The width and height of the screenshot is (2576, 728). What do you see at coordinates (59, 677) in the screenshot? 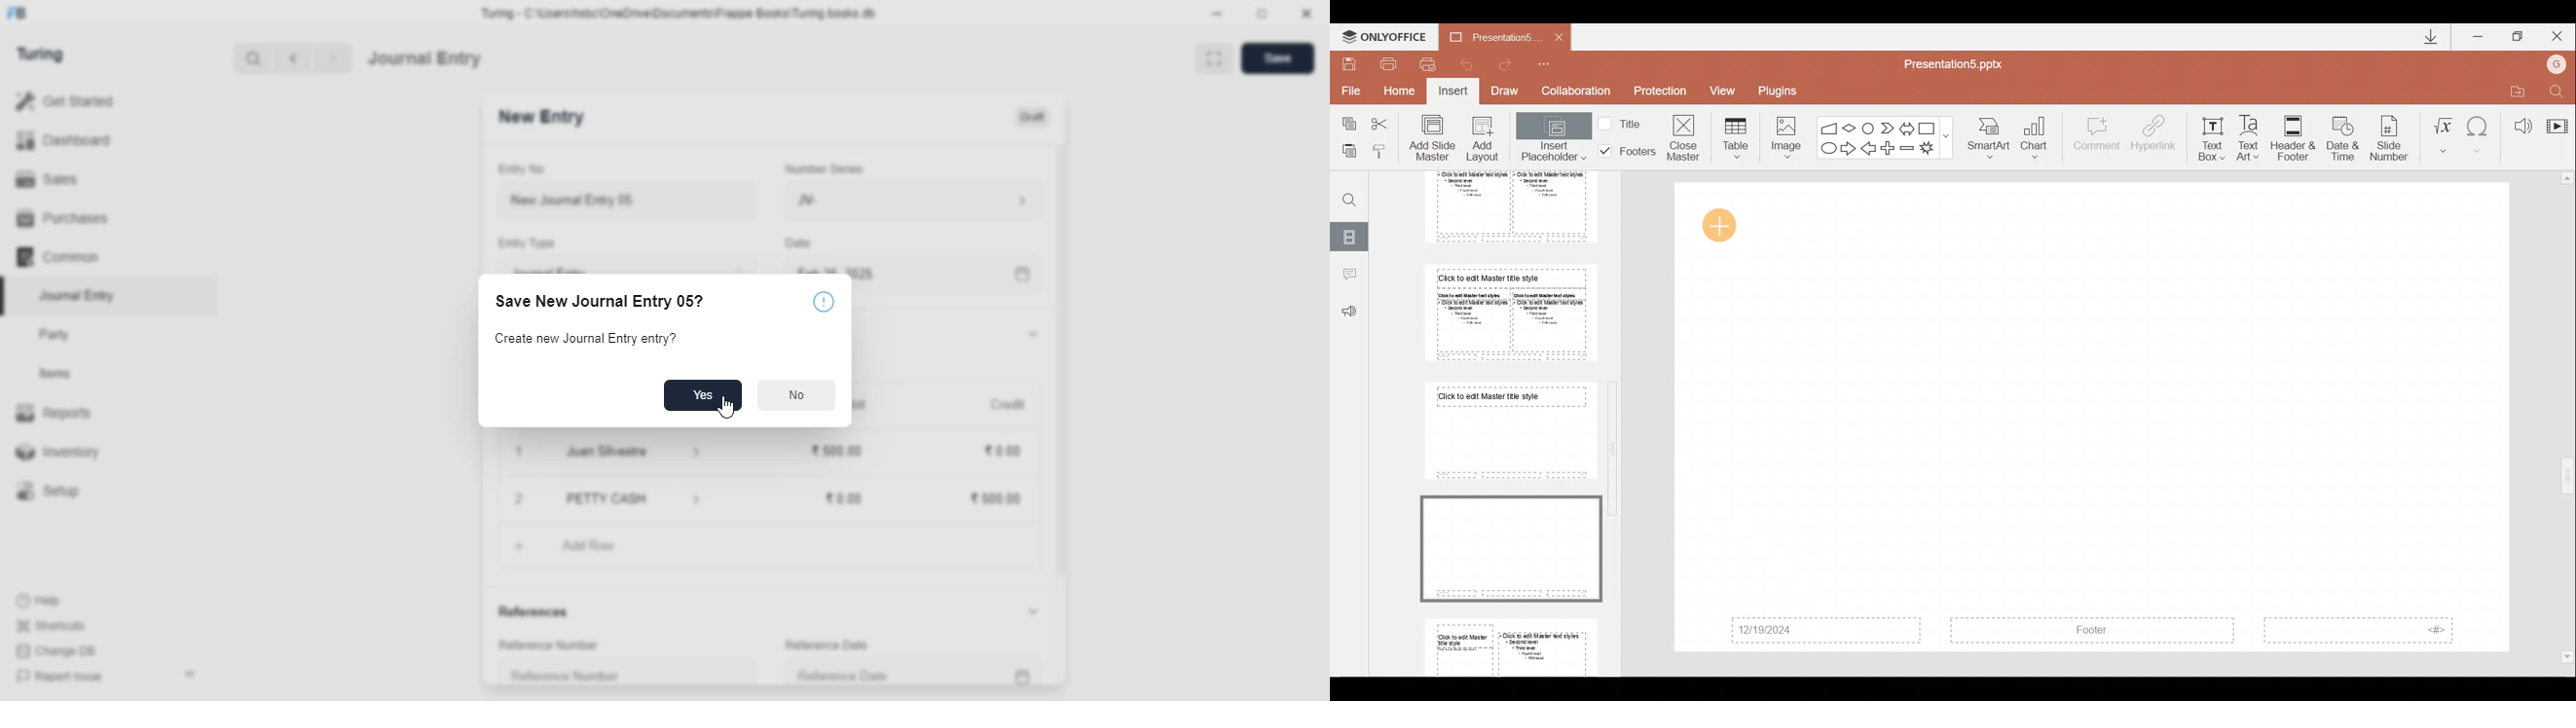
I see `report issue` at bounding box center [59, 677].